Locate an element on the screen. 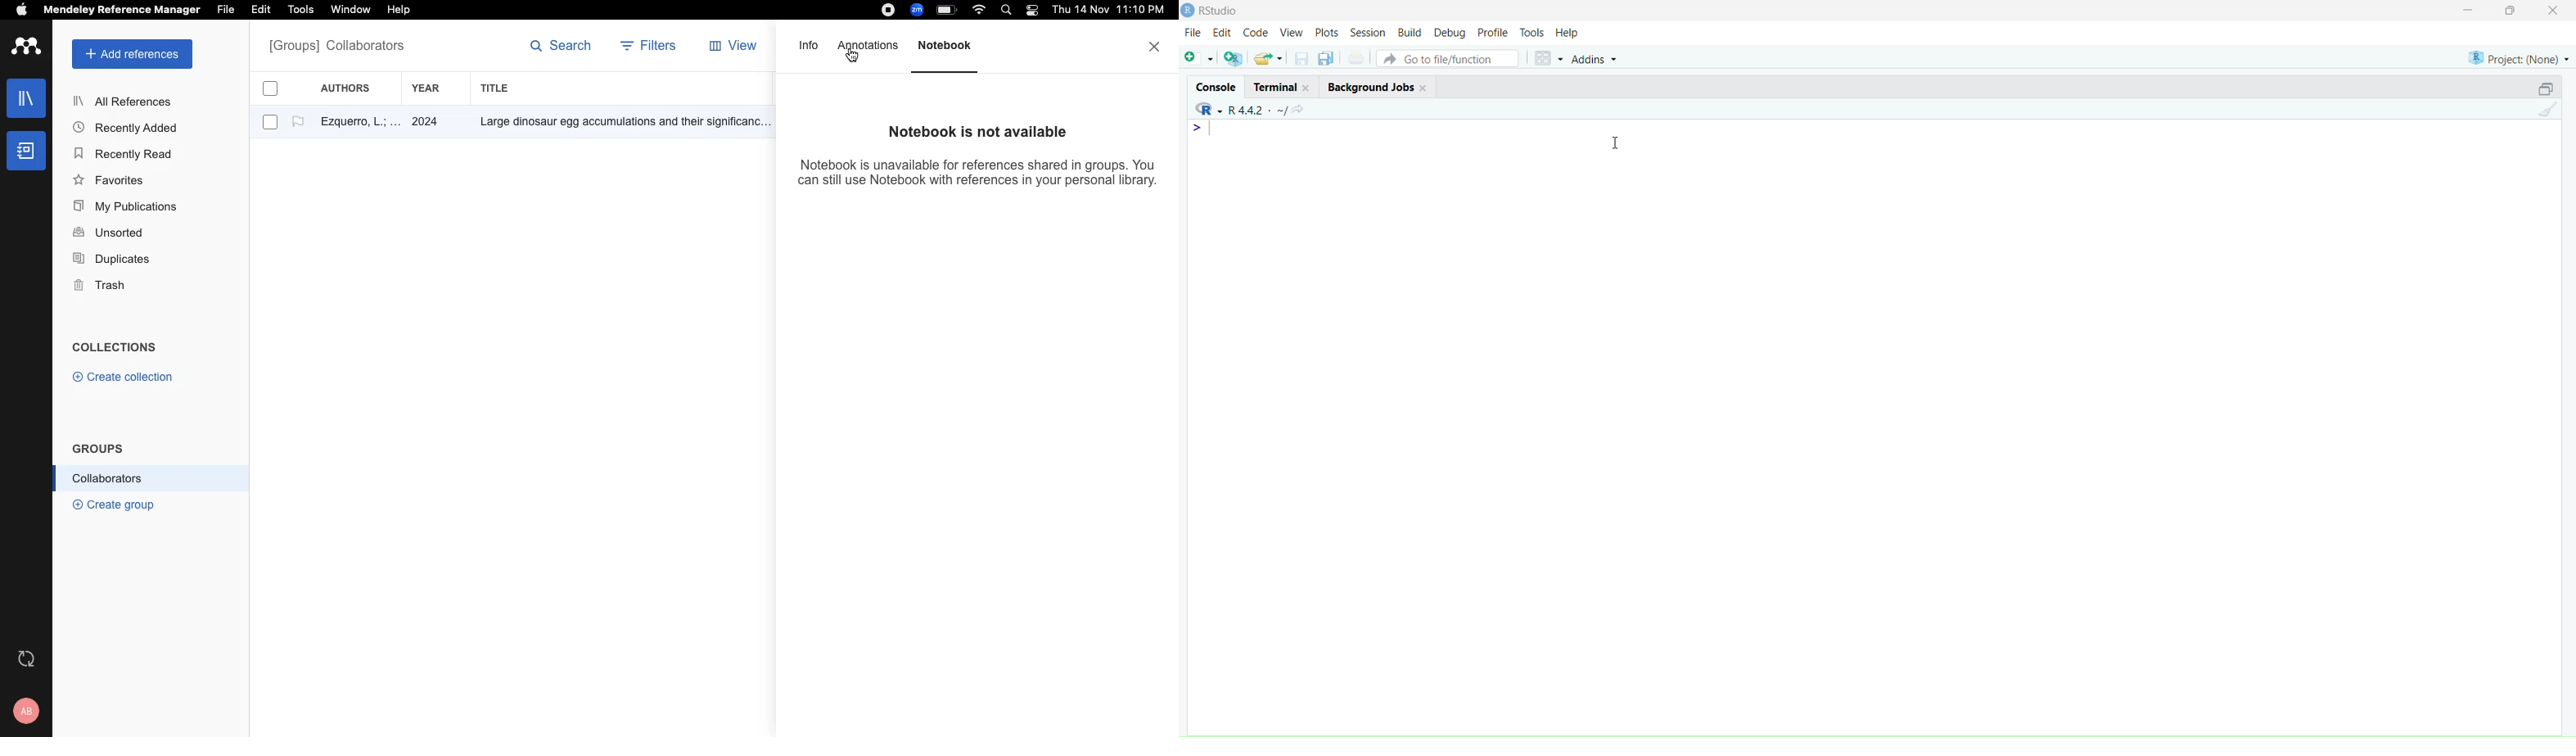 This screenshot has height=756, width=2576. file is located at coordinates (1193, 31).